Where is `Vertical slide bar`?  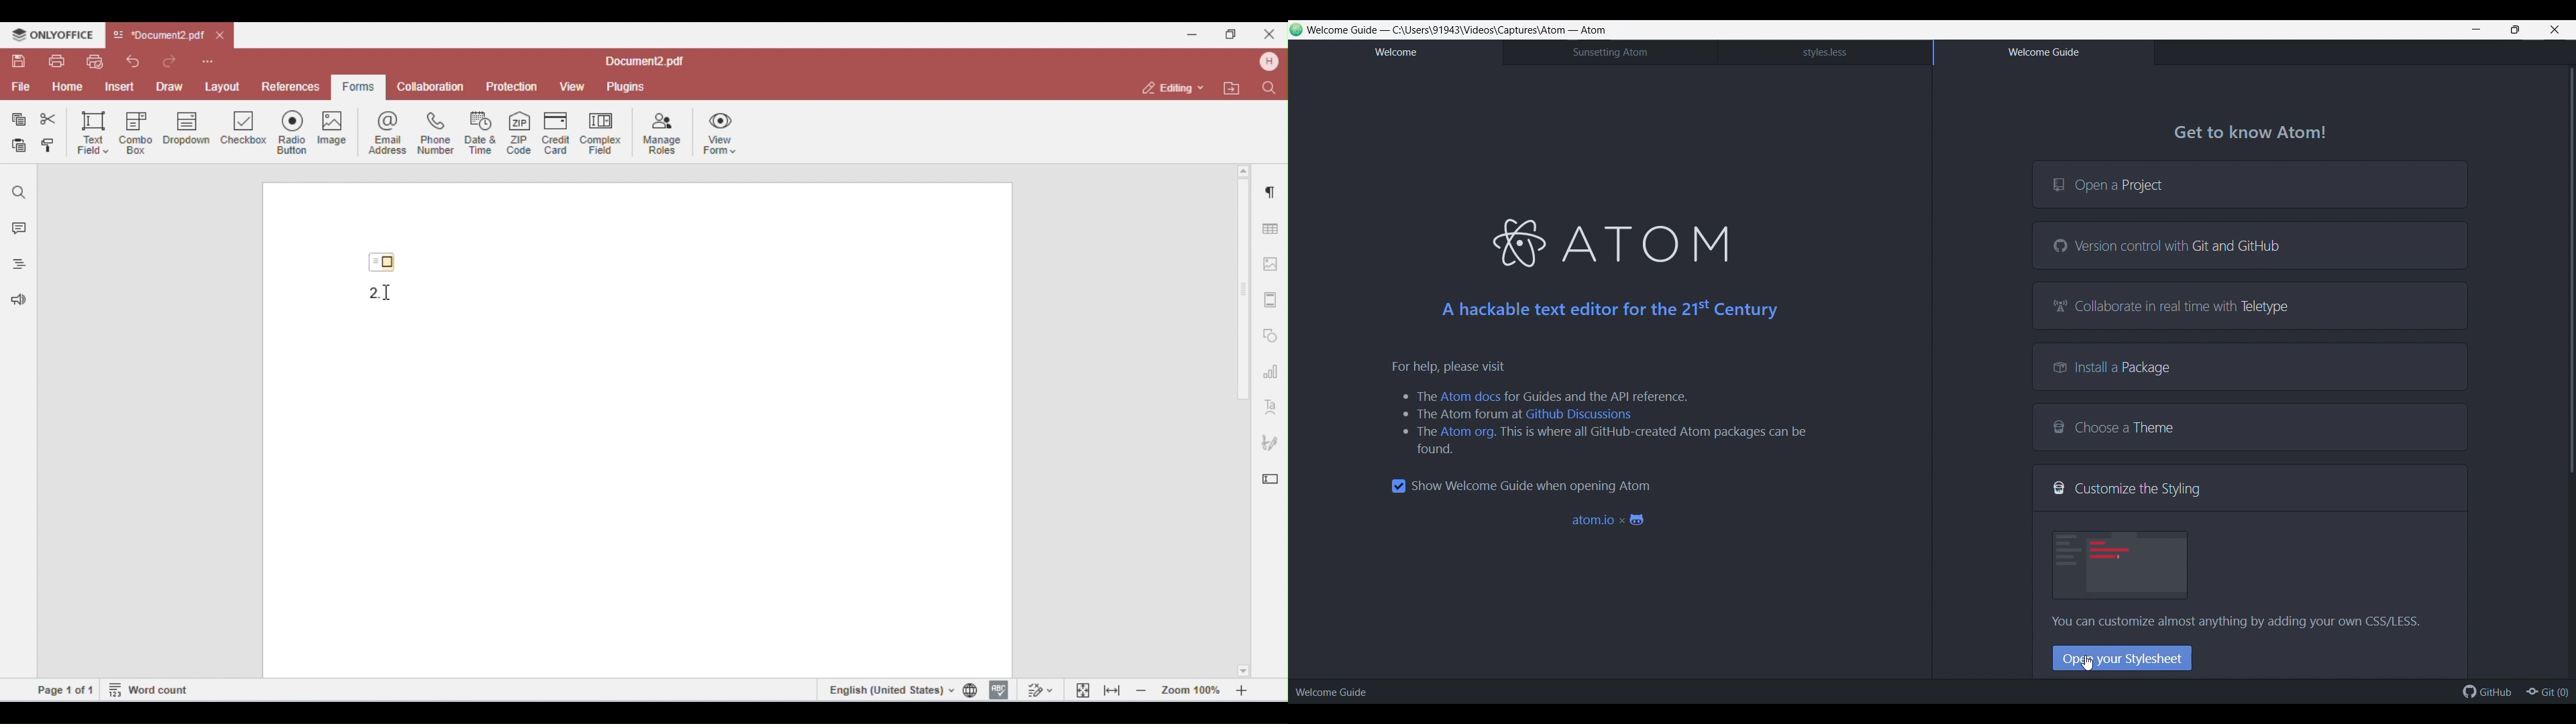
Vertical slide bar is located at coordinates (2572, 341).